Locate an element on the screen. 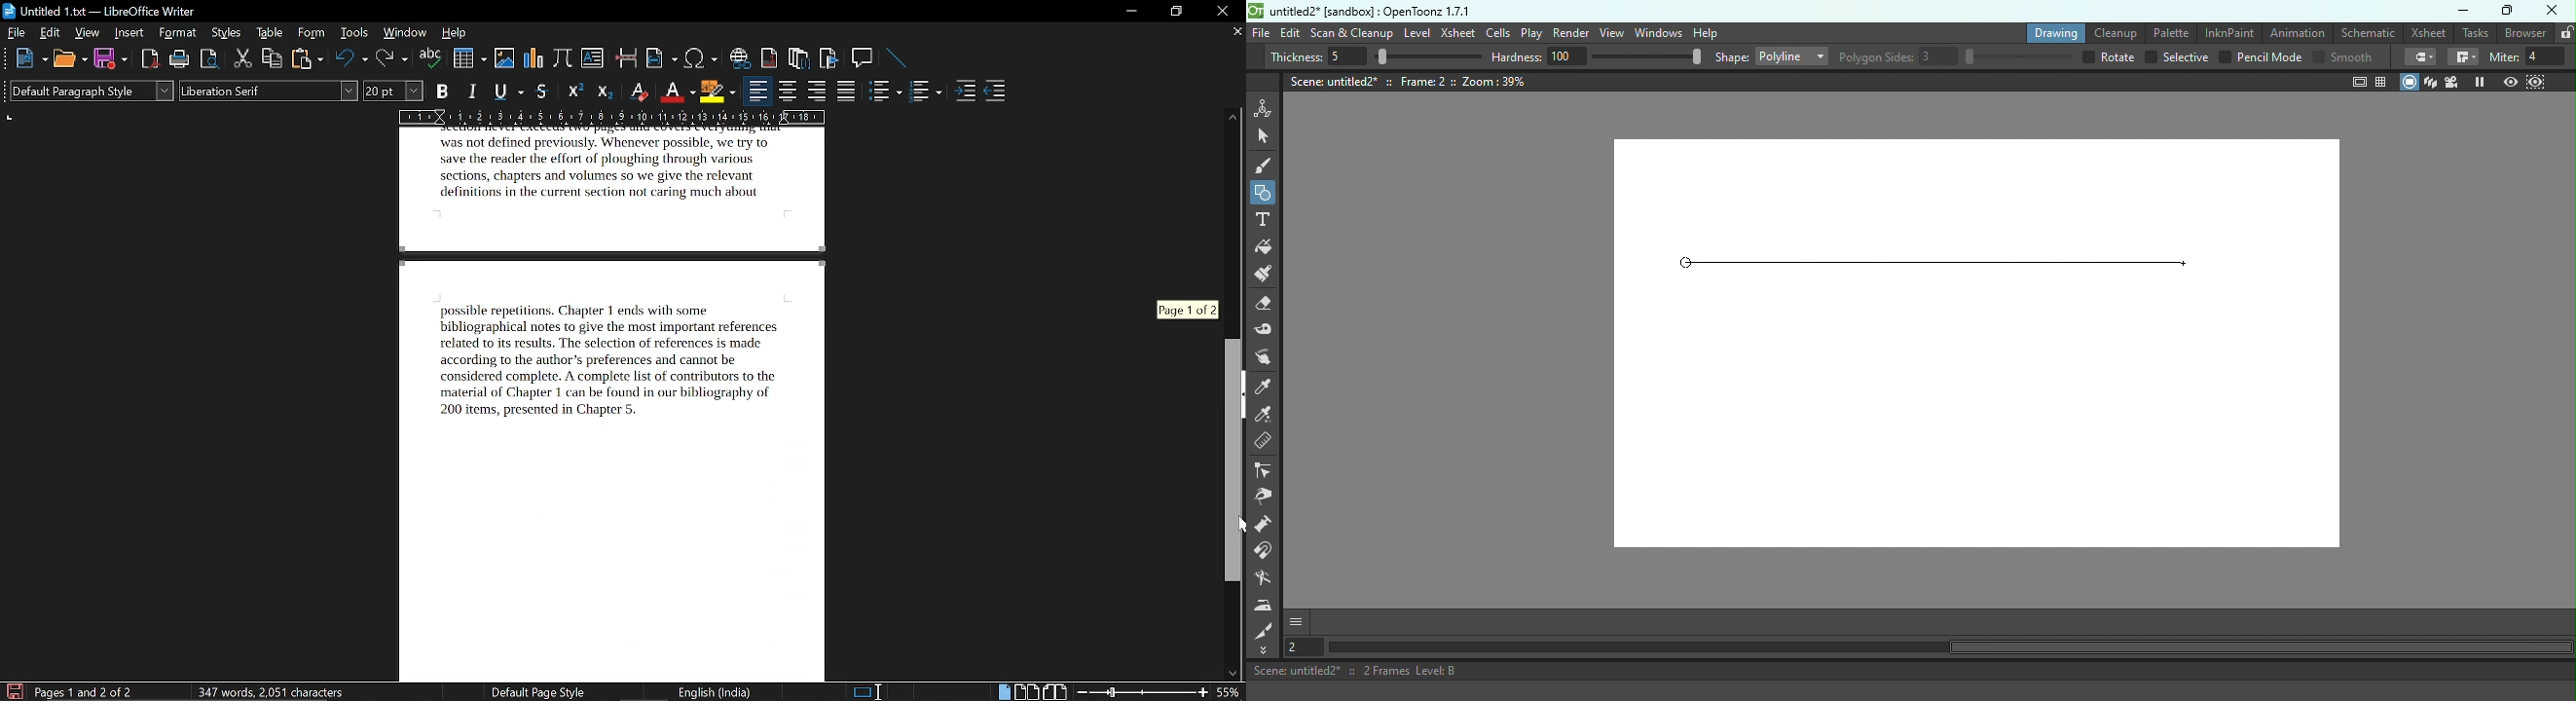 The width and height of the screenshot is (2576, 728). italic is located at coordinates (475, 90).